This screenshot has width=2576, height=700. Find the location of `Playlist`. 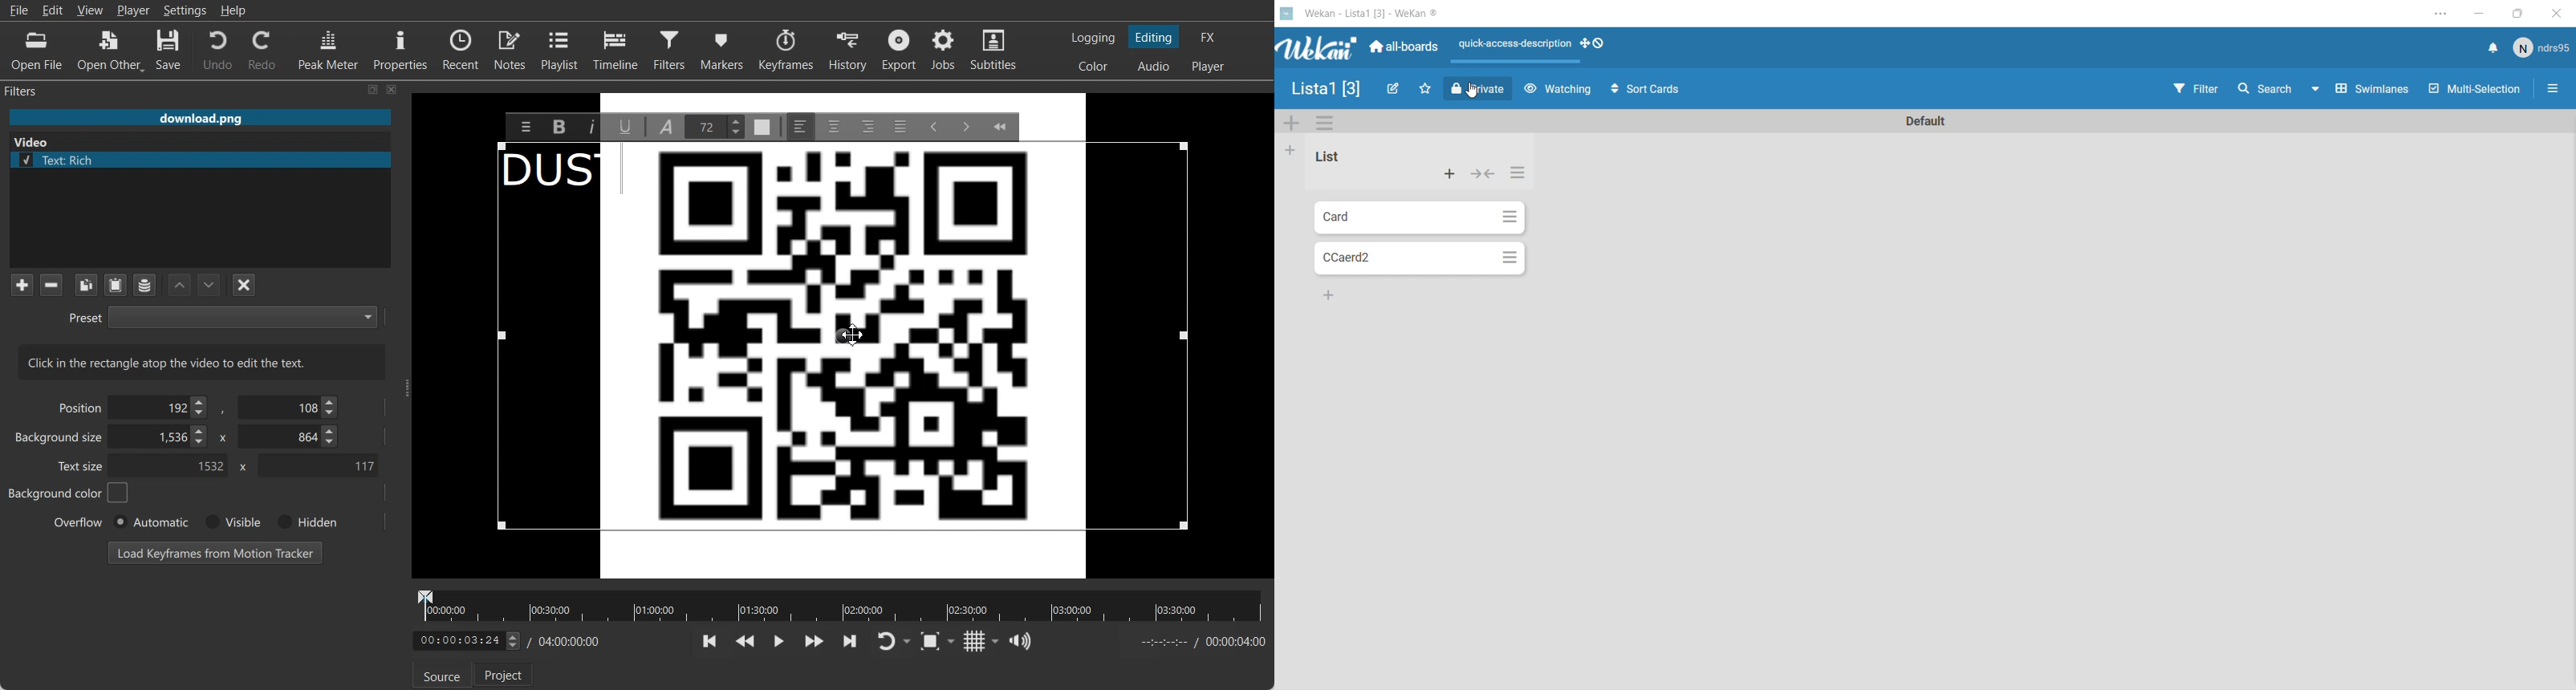

Playlist is located at coordinates (562, 49).